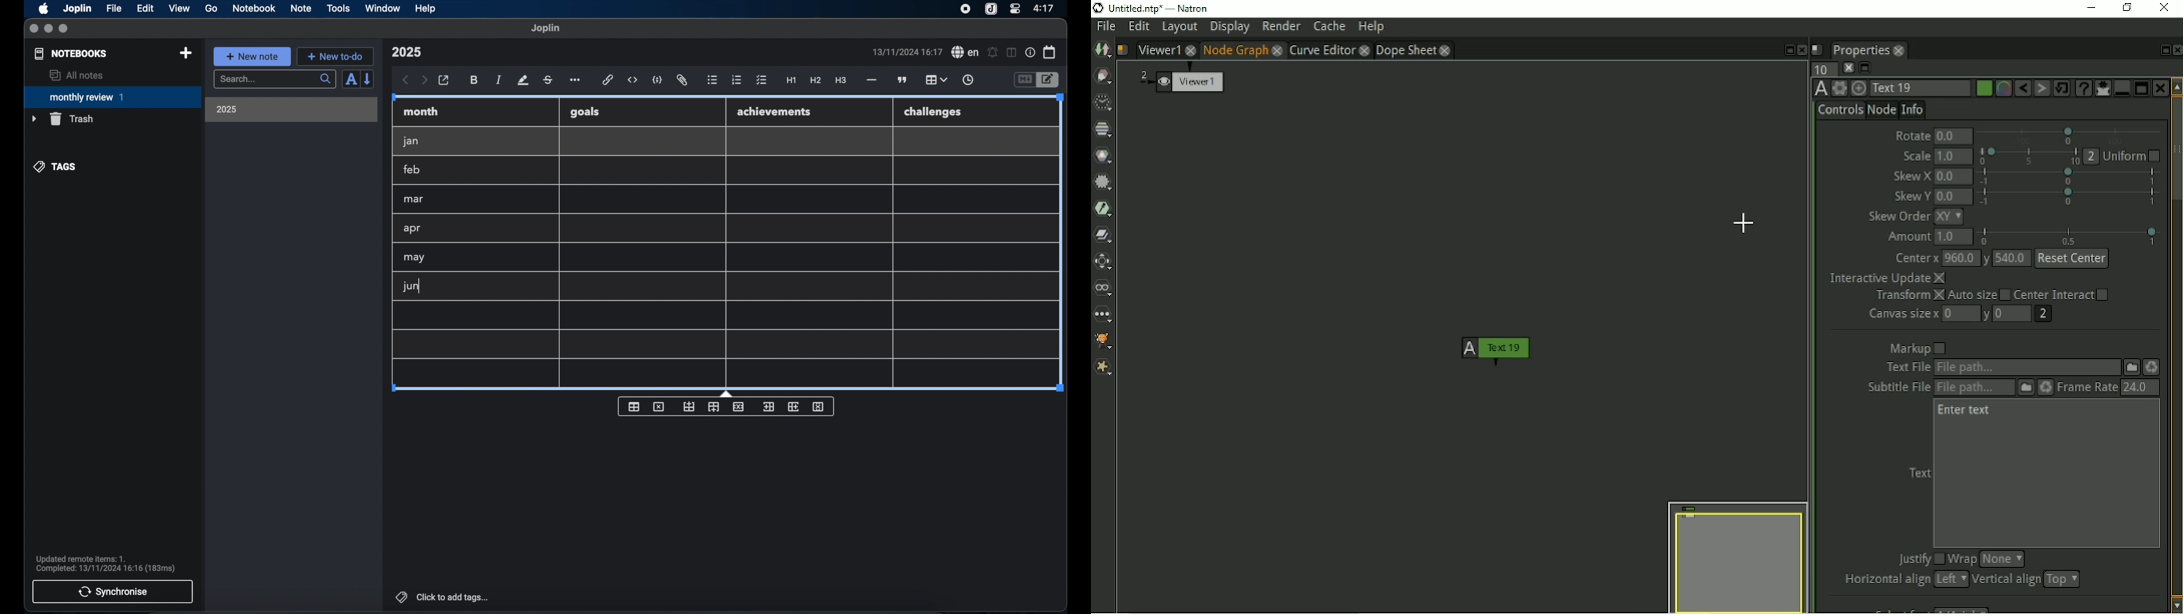  I want to click on goals, so click(585, 111).